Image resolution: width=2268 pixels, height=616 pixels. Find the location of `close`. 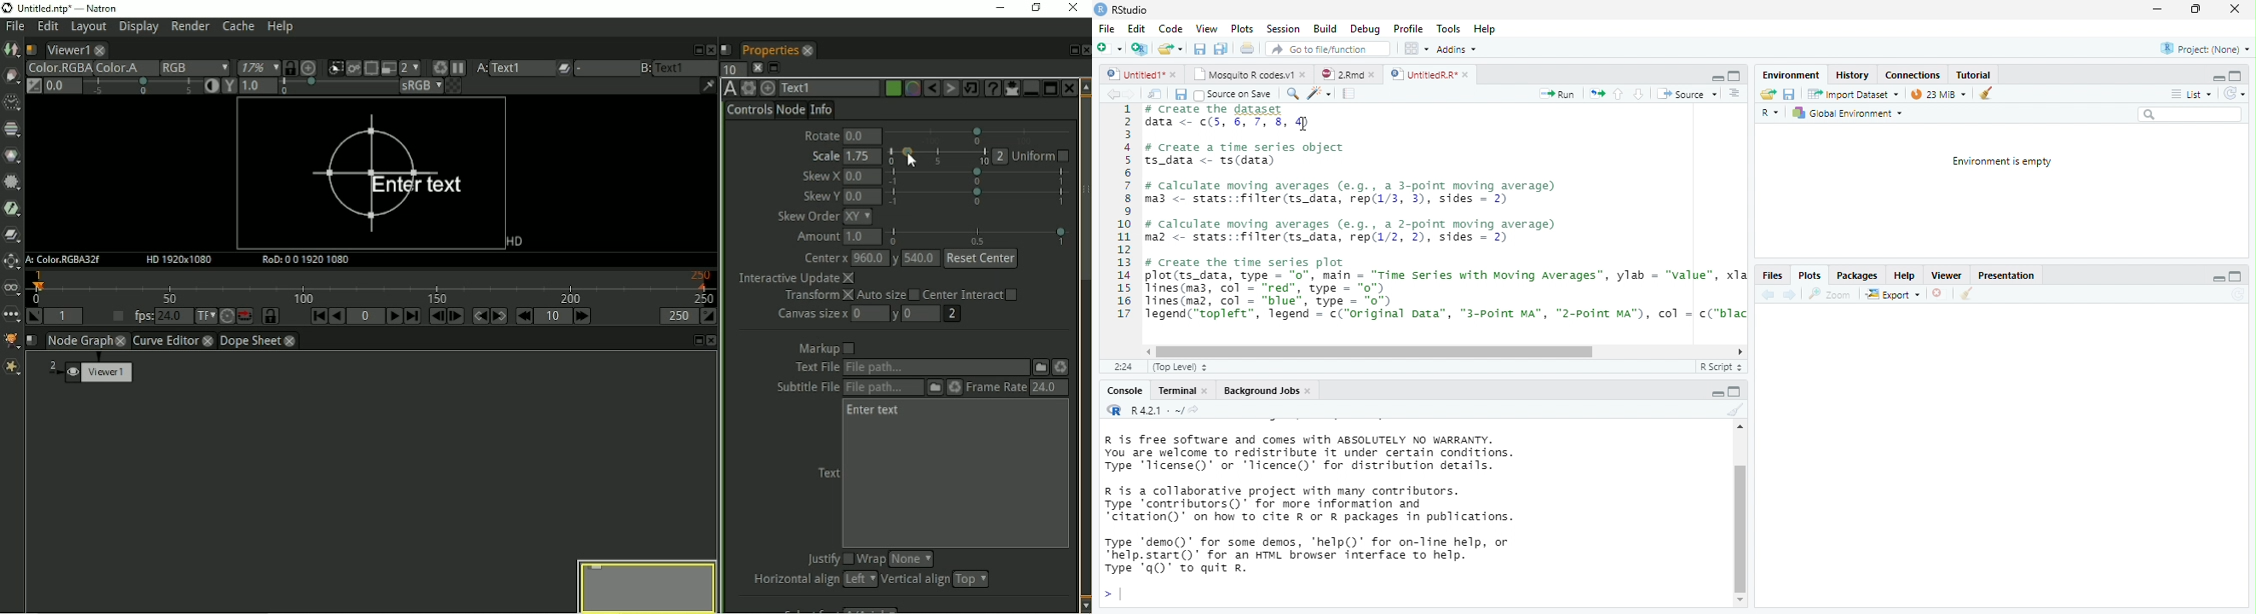

close is located at coordinates (2235, 9).